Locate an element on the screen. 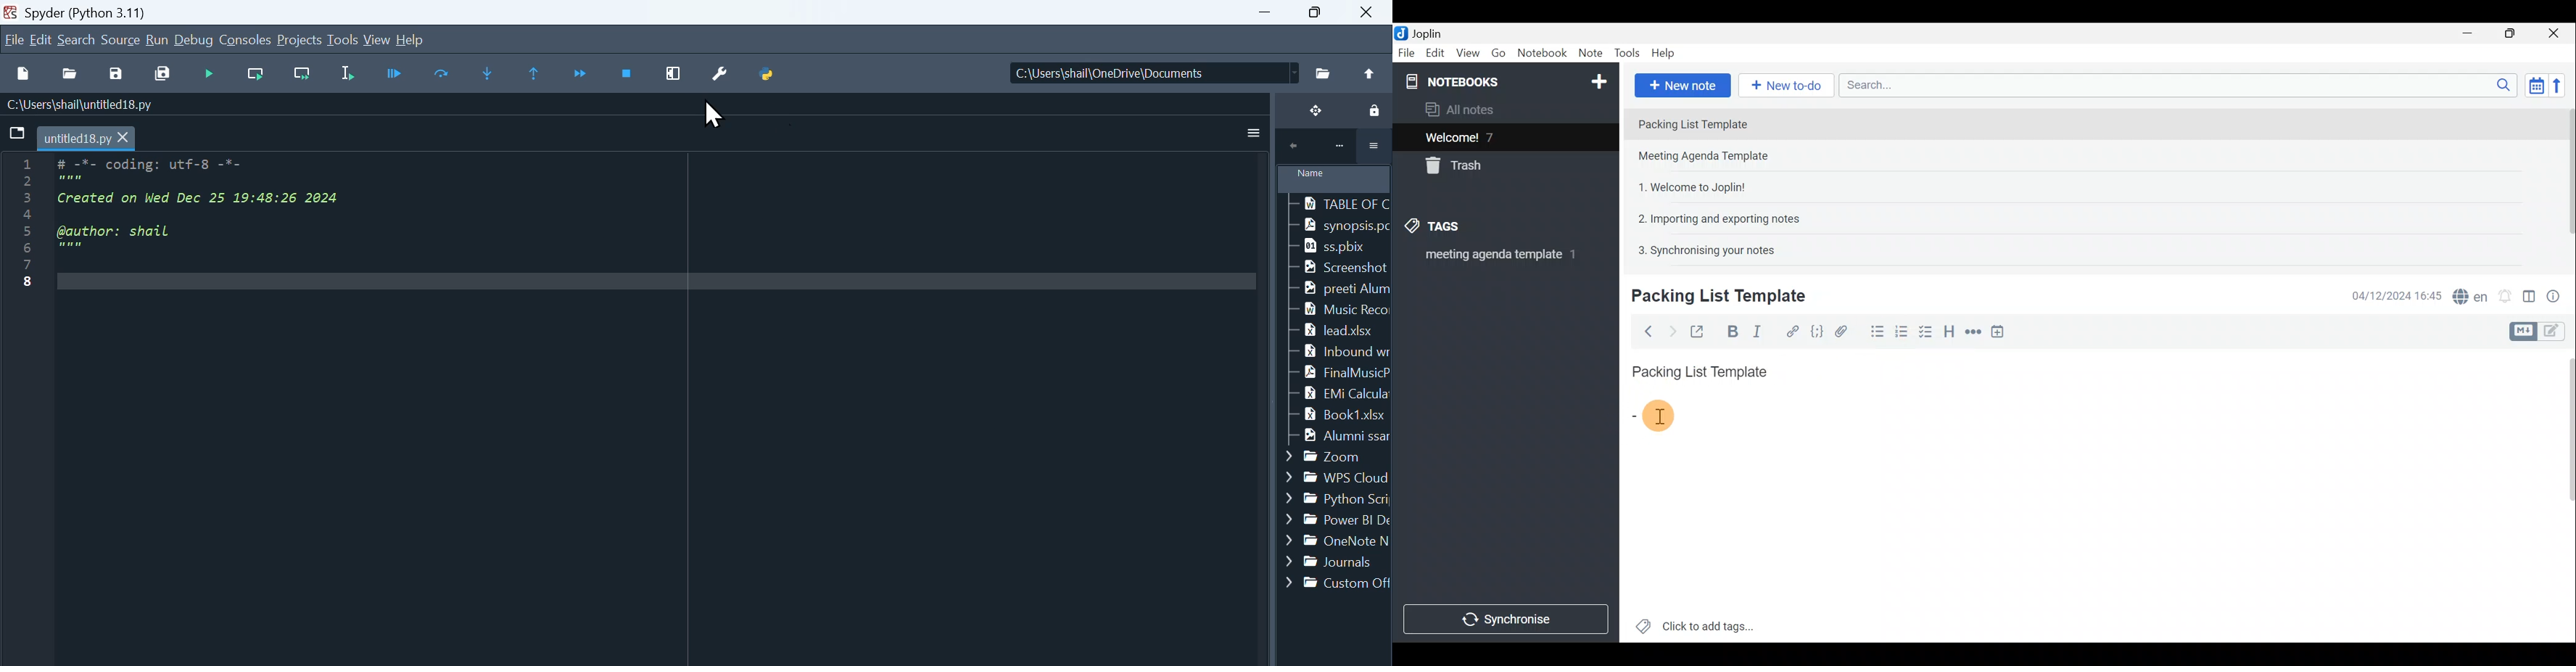  unlock position is located at coordinates (1313, 112).